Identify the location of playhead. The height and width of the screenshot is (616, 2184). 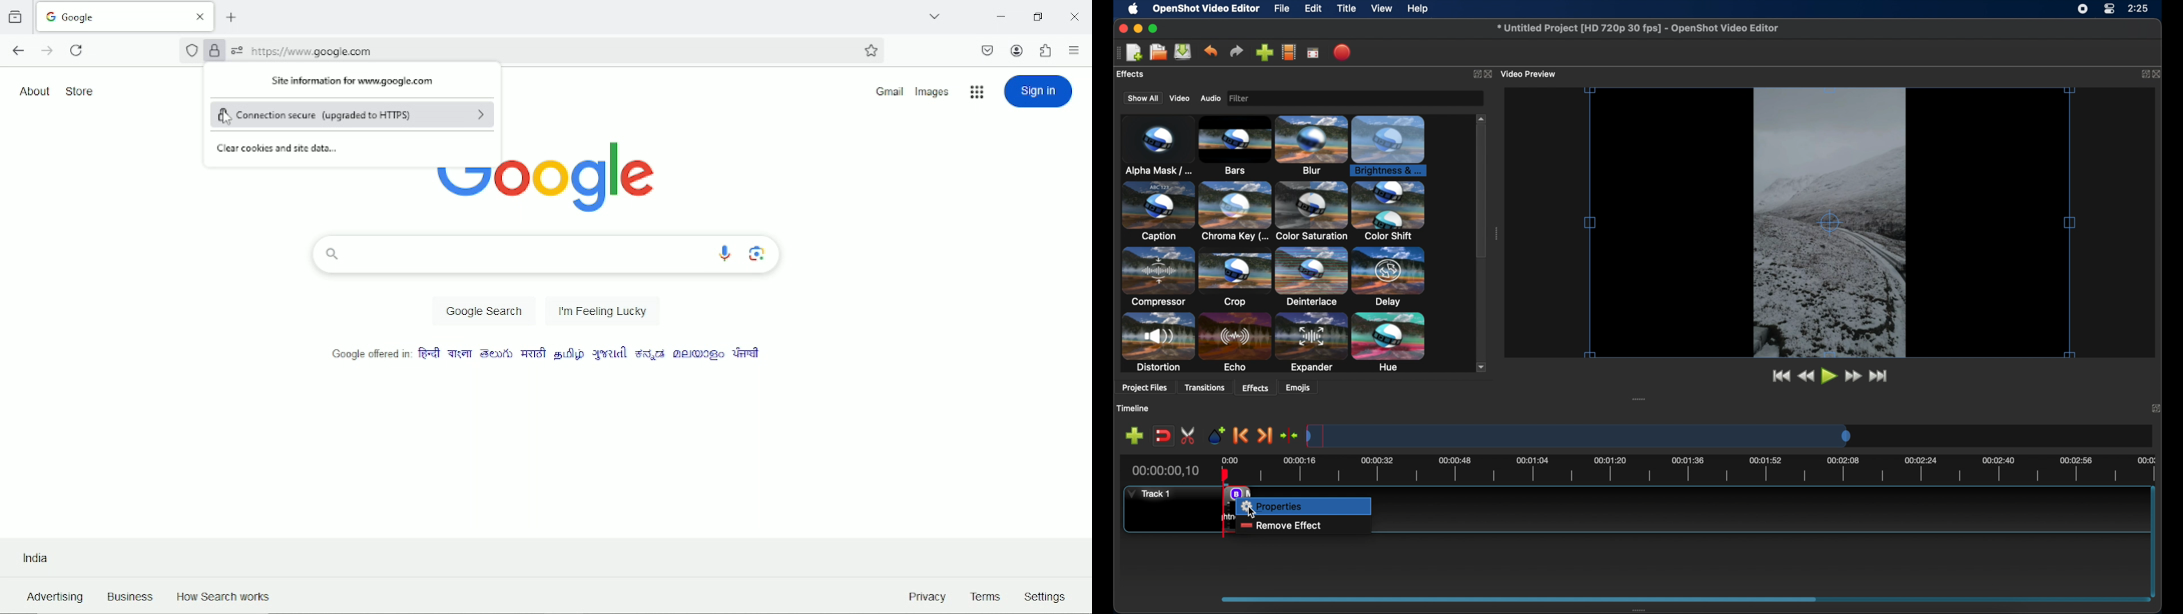
(1225, 474).